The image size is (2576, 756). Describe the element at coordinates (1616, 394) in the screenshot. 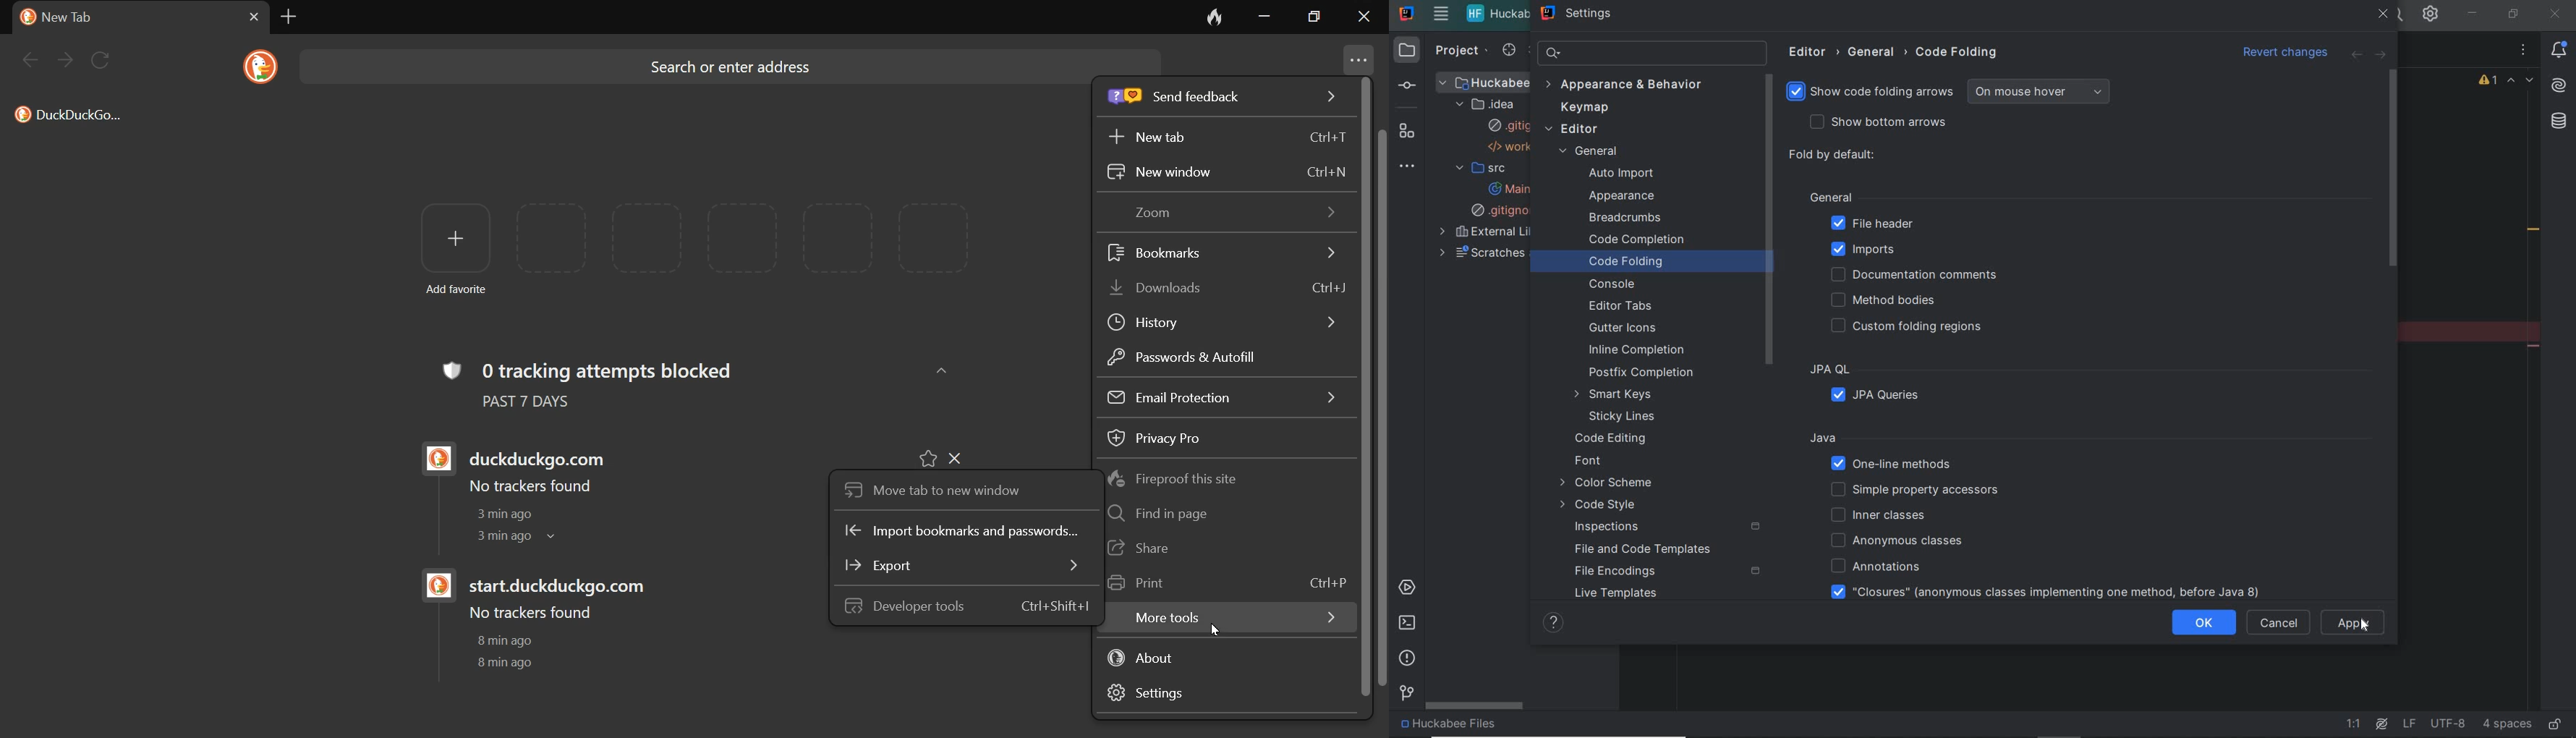

I see `smart keys` at that location.